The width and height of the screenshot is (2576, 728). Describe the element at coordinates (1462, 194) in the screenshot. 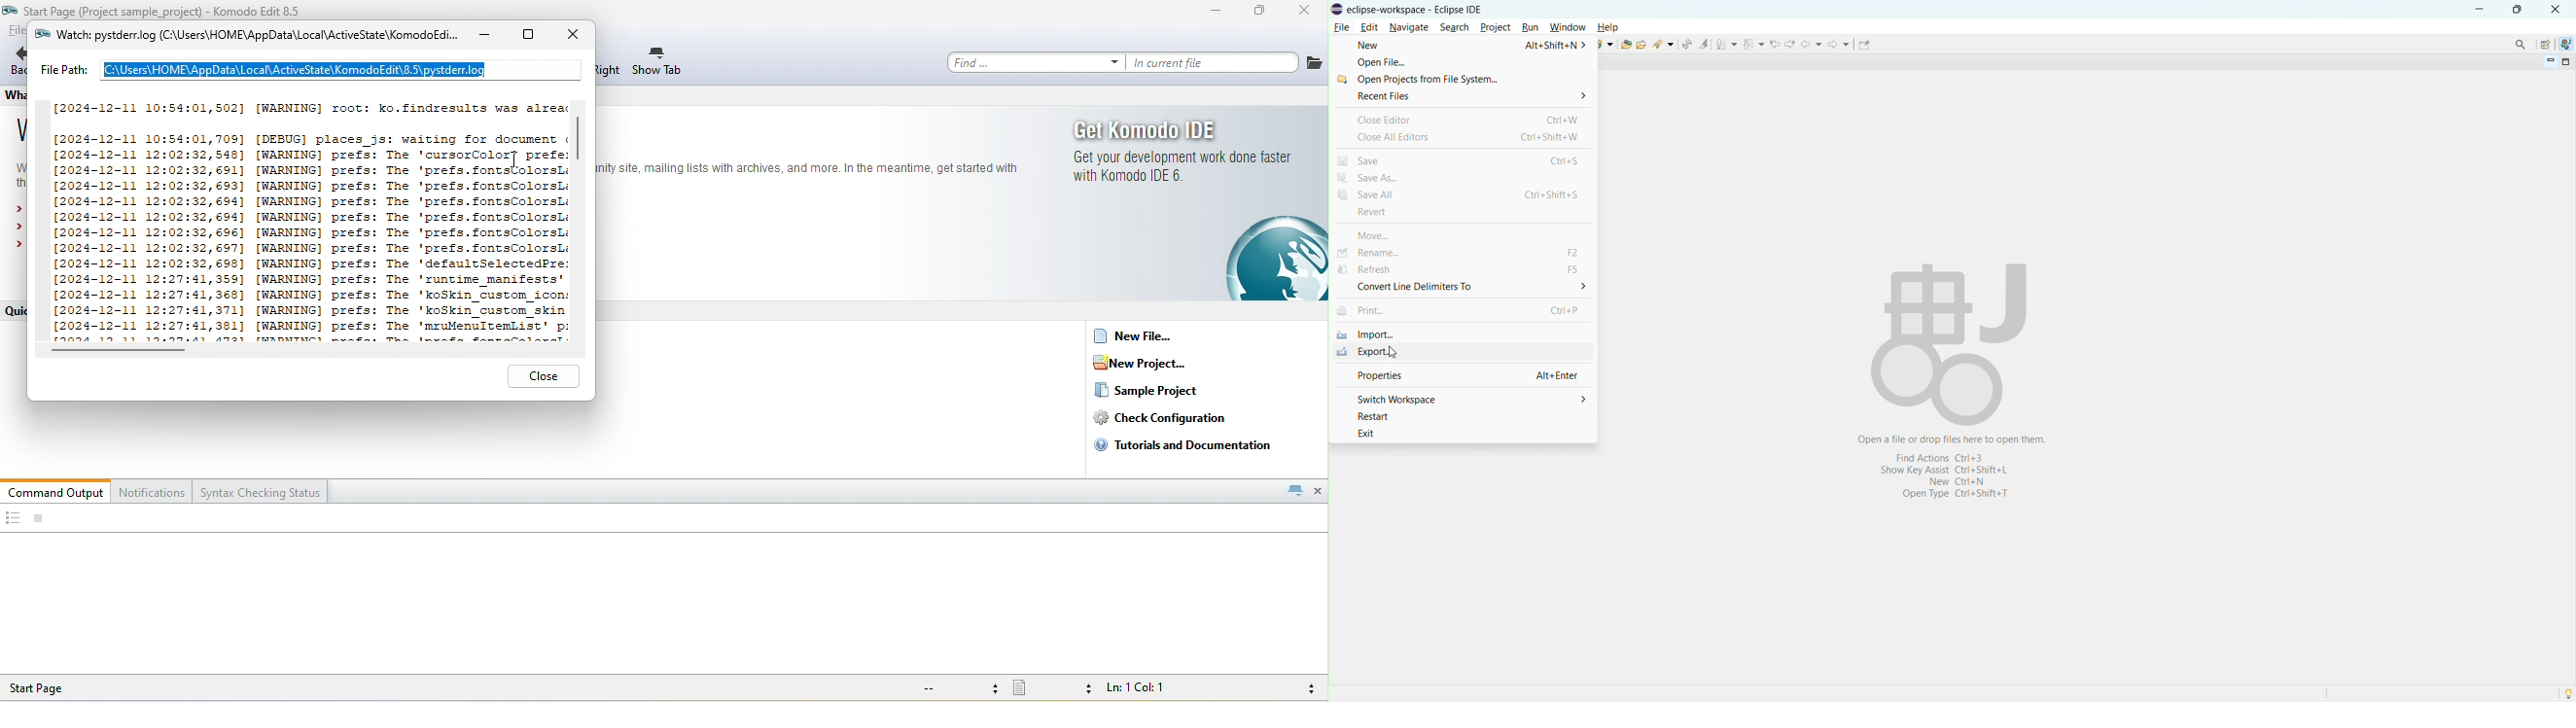

I see `save all` at that location.